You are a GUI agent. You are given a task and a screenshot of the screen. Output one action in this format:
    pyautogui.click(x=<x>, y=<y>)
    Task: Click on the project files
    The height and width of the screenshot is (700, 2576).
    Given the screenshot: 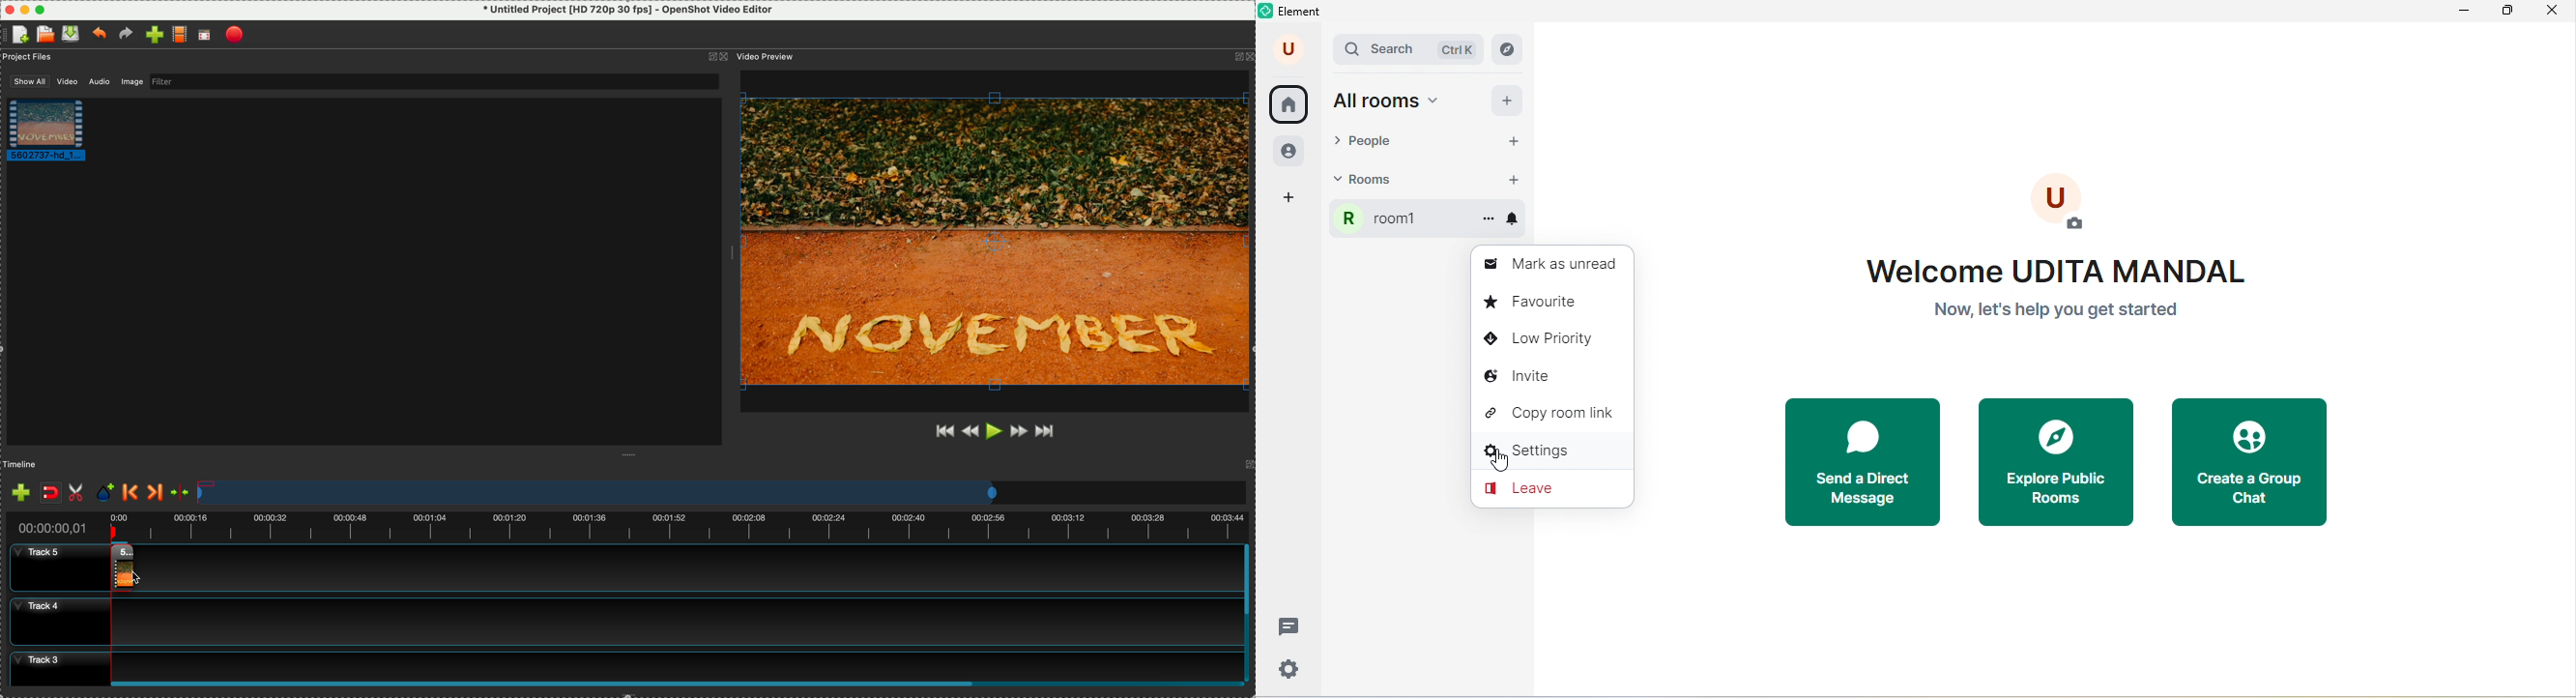 What is the action you would take?
    pyautogui.click(x=28, y=58)
    